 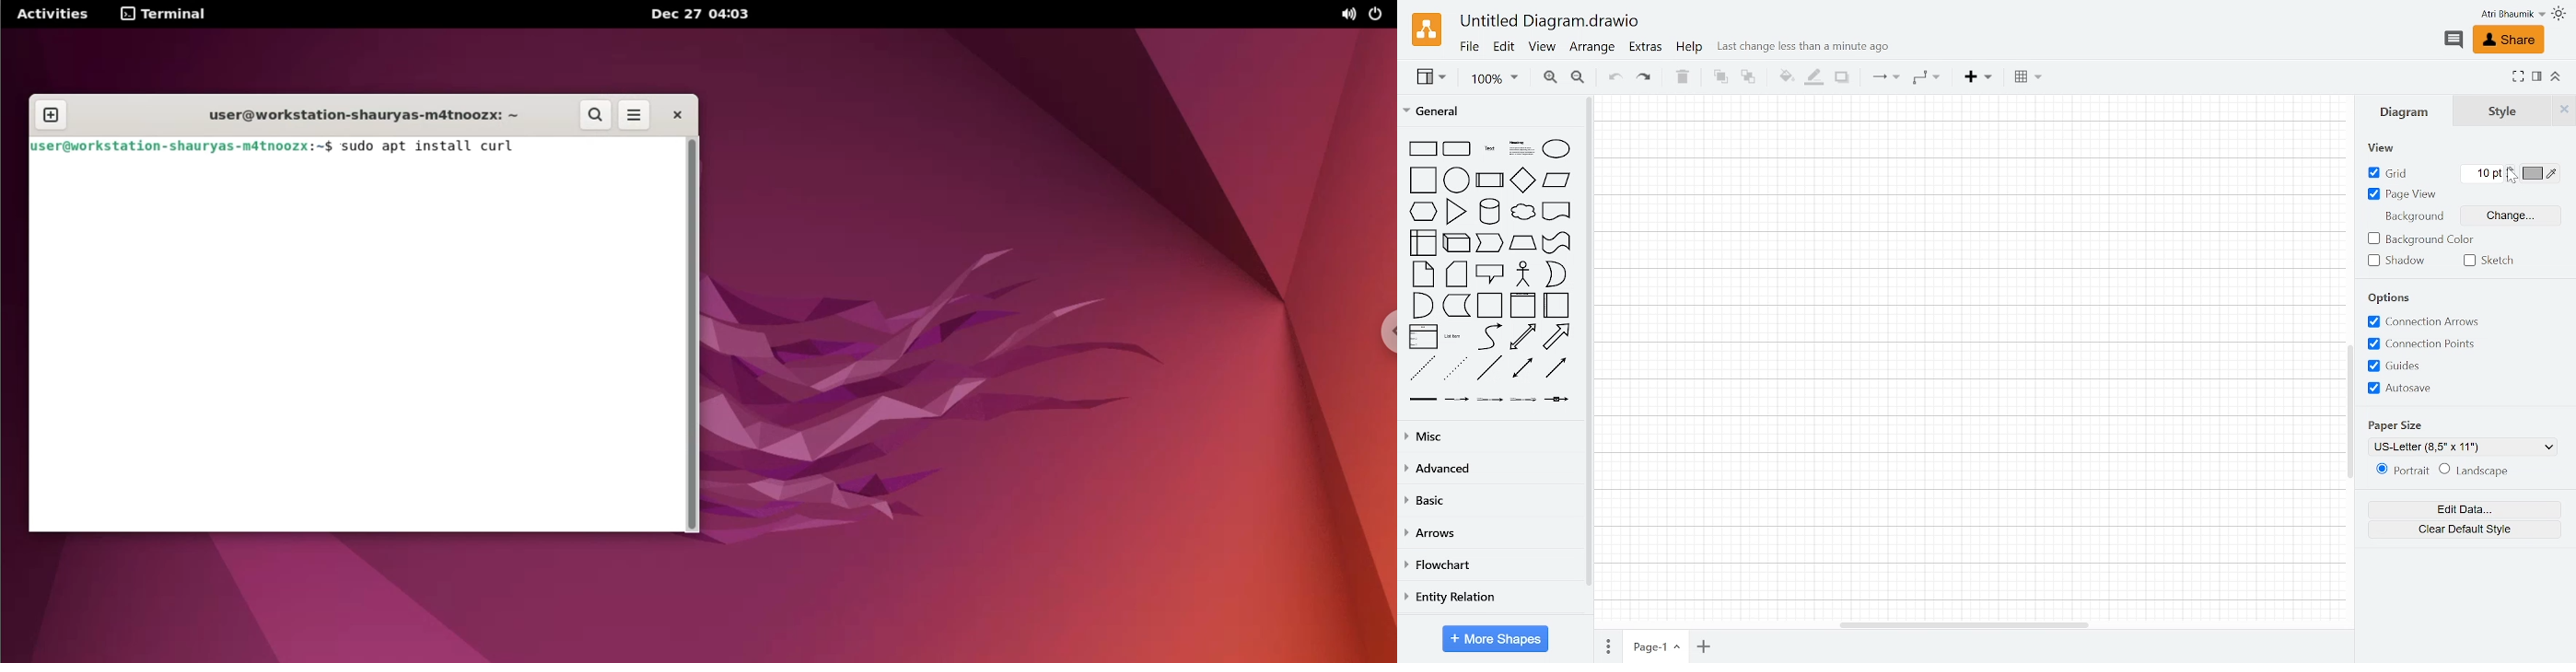 What do you see at coordinates (1425, 29) in the screenshot?
I see `Draw.io logo` at bounding box center [1425, 29].